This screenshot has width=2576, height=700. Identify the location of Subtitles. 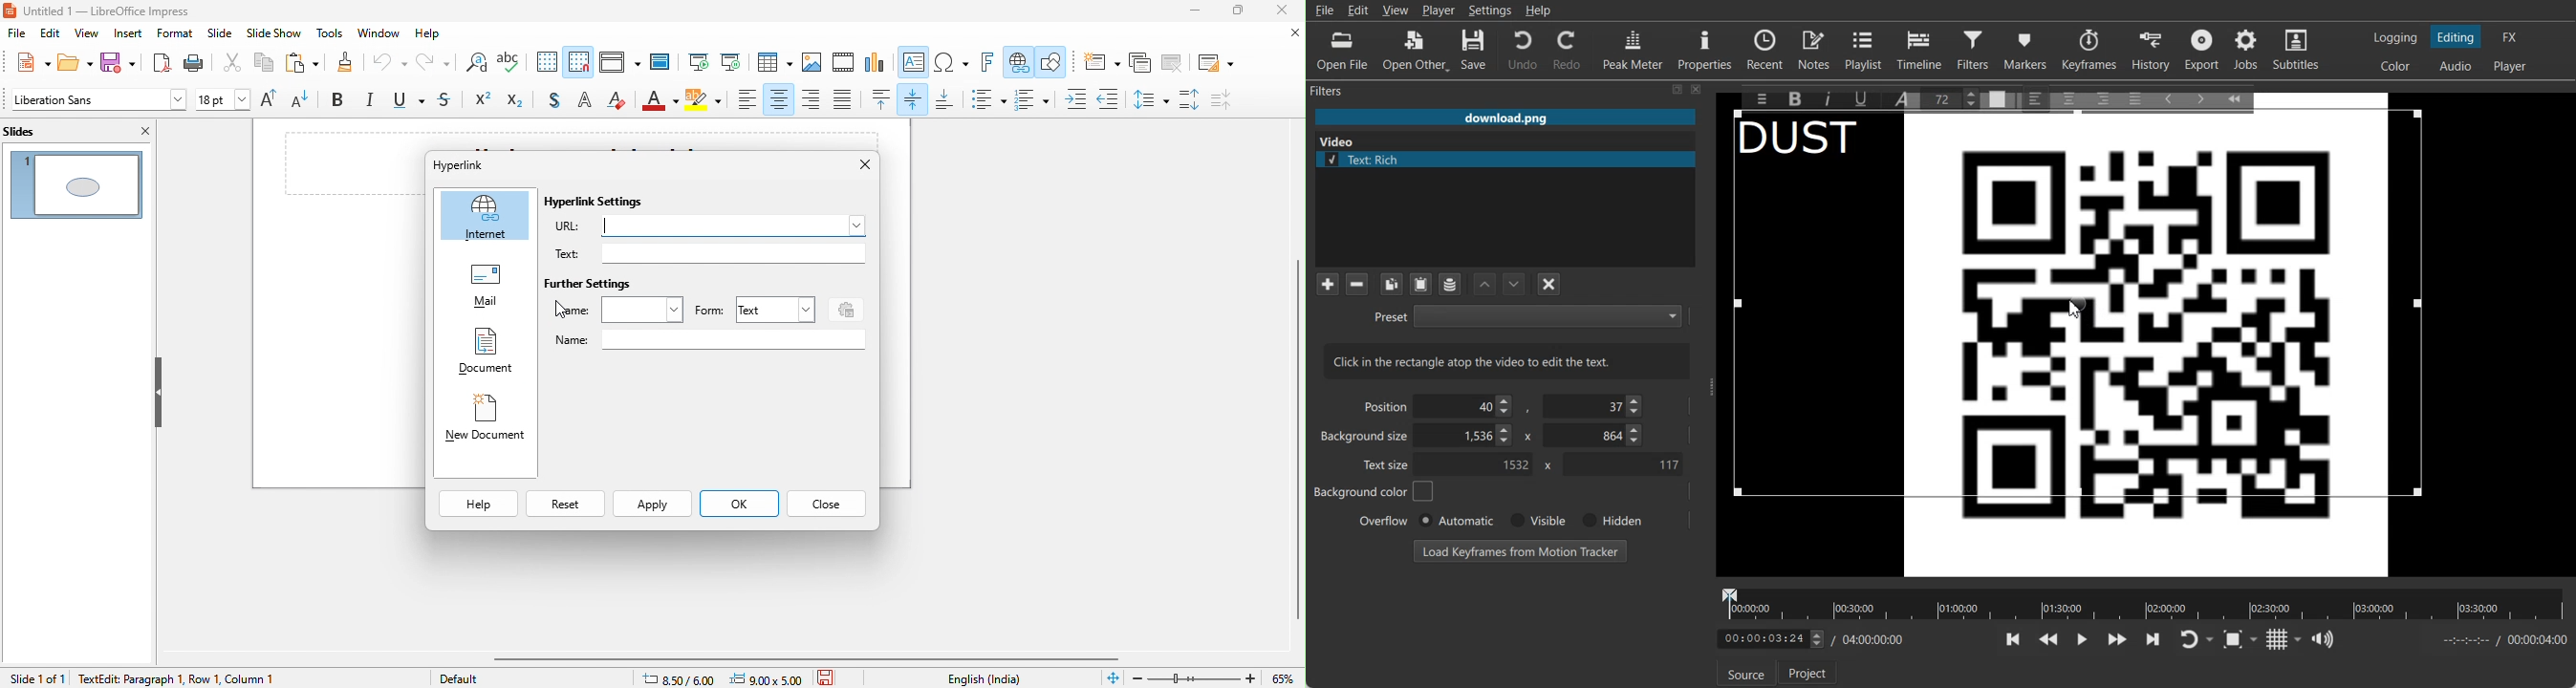
(2297, 50).